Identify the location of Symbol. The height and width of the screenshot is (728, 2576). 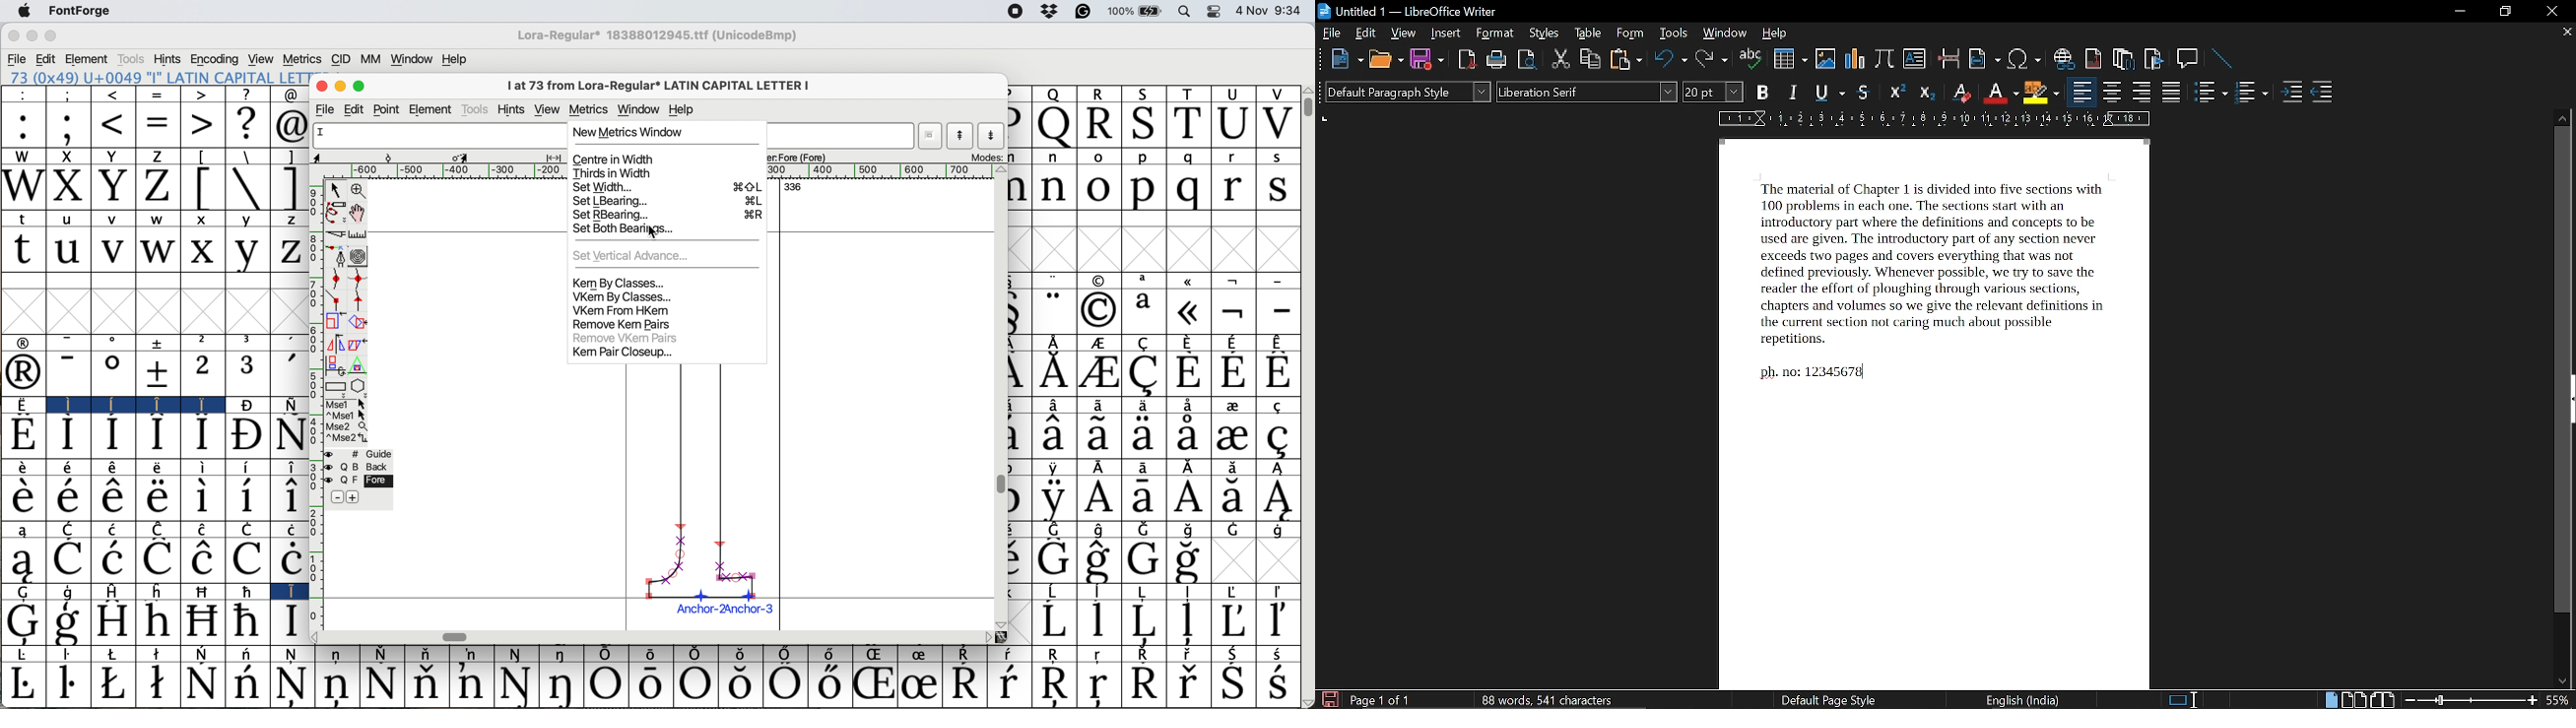
(648, 686).